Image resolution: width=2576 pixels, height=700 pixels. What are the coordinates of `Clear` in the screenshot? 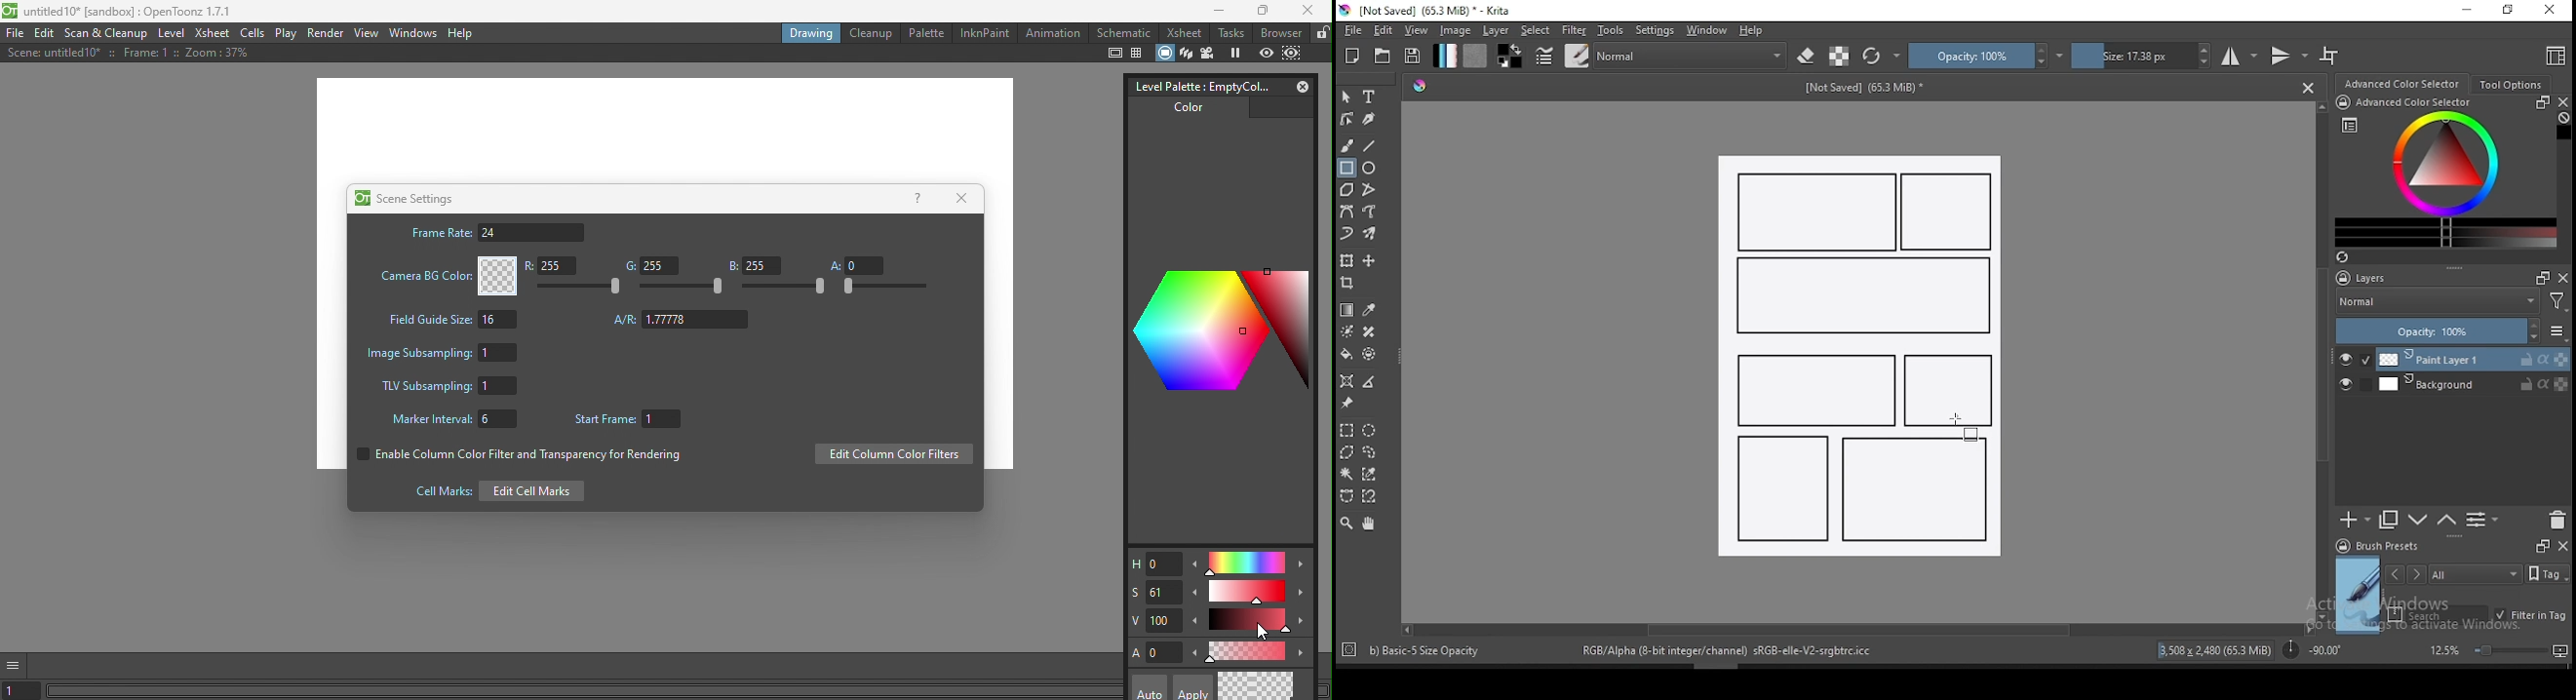 It's located at (2564, 120).